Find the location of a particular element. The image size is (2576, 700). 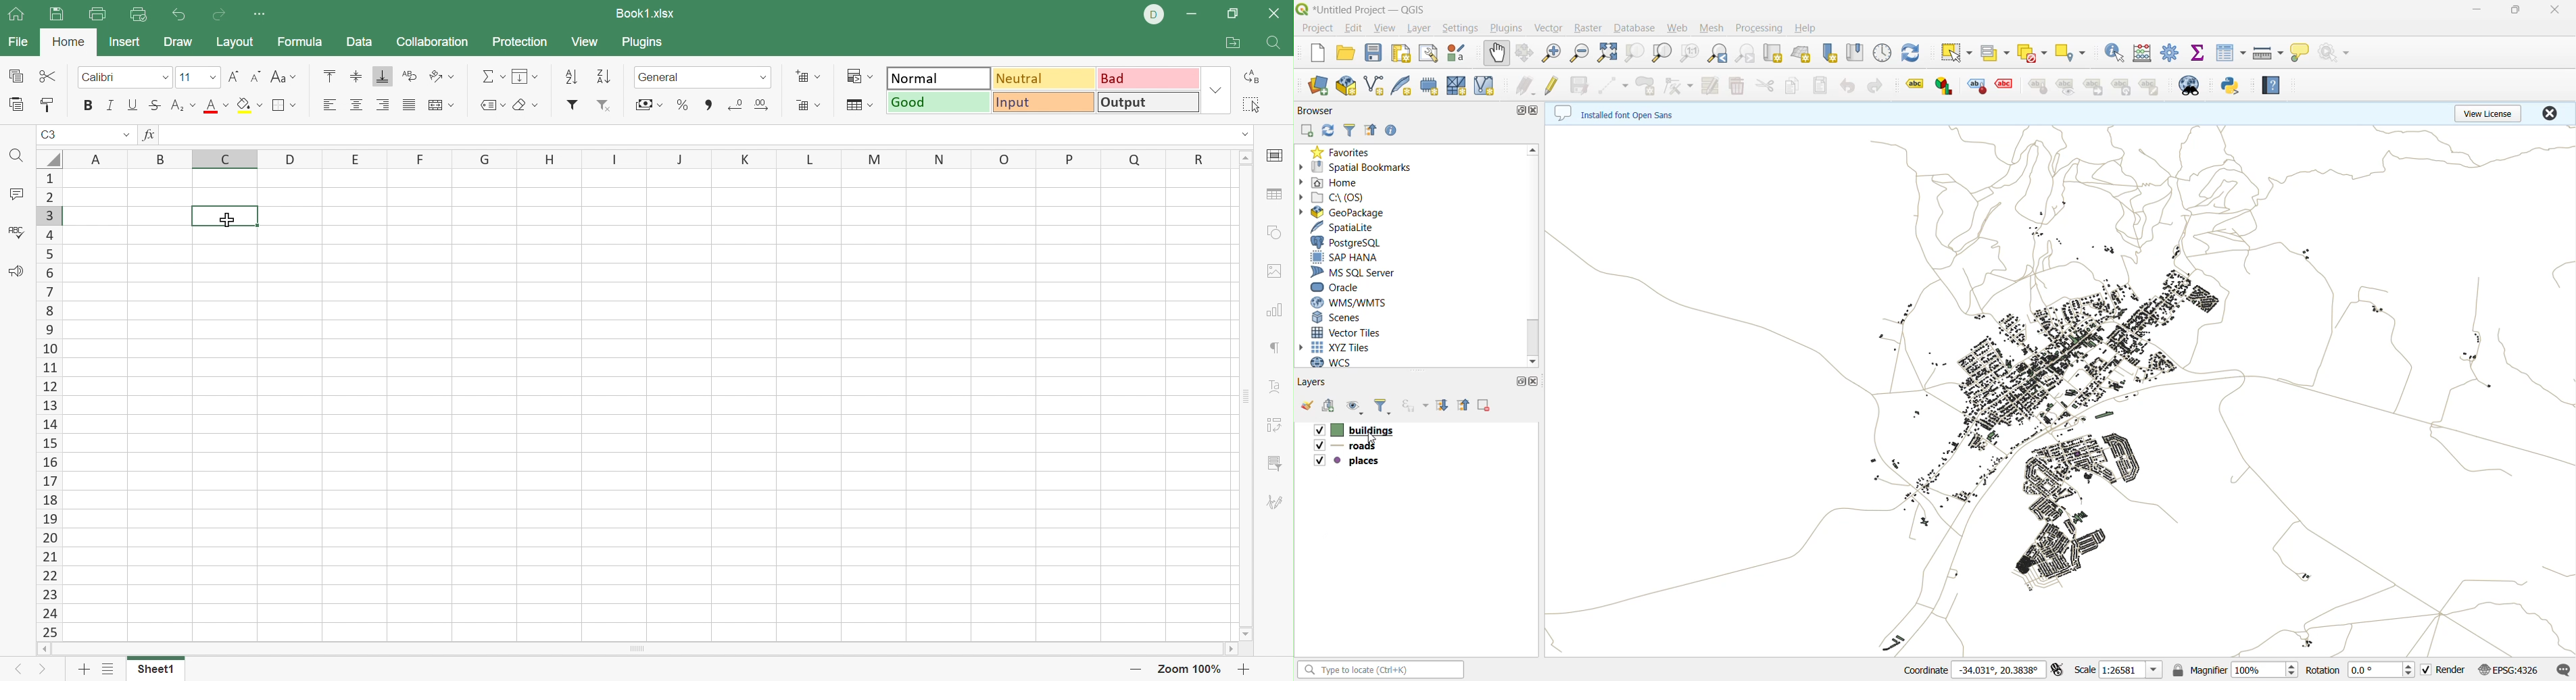

coordinates is located at coordinates (1973, 670).